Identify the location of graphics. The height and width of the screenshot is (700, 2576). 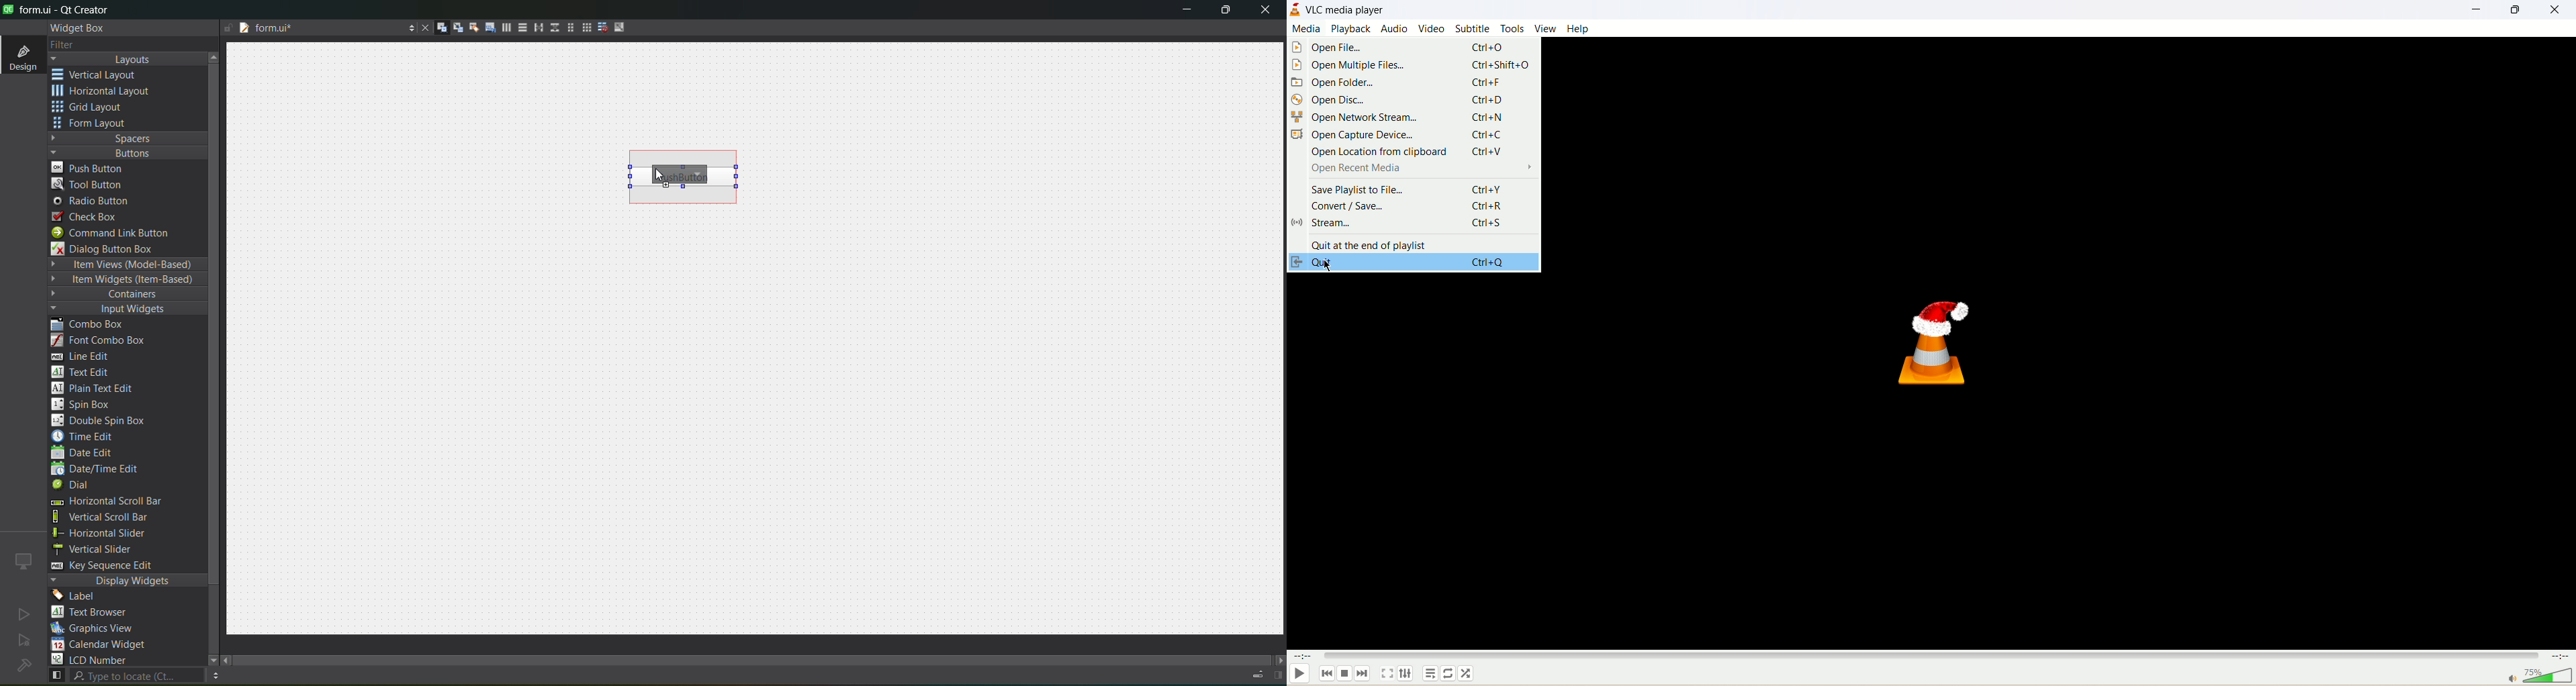
(98, 628).